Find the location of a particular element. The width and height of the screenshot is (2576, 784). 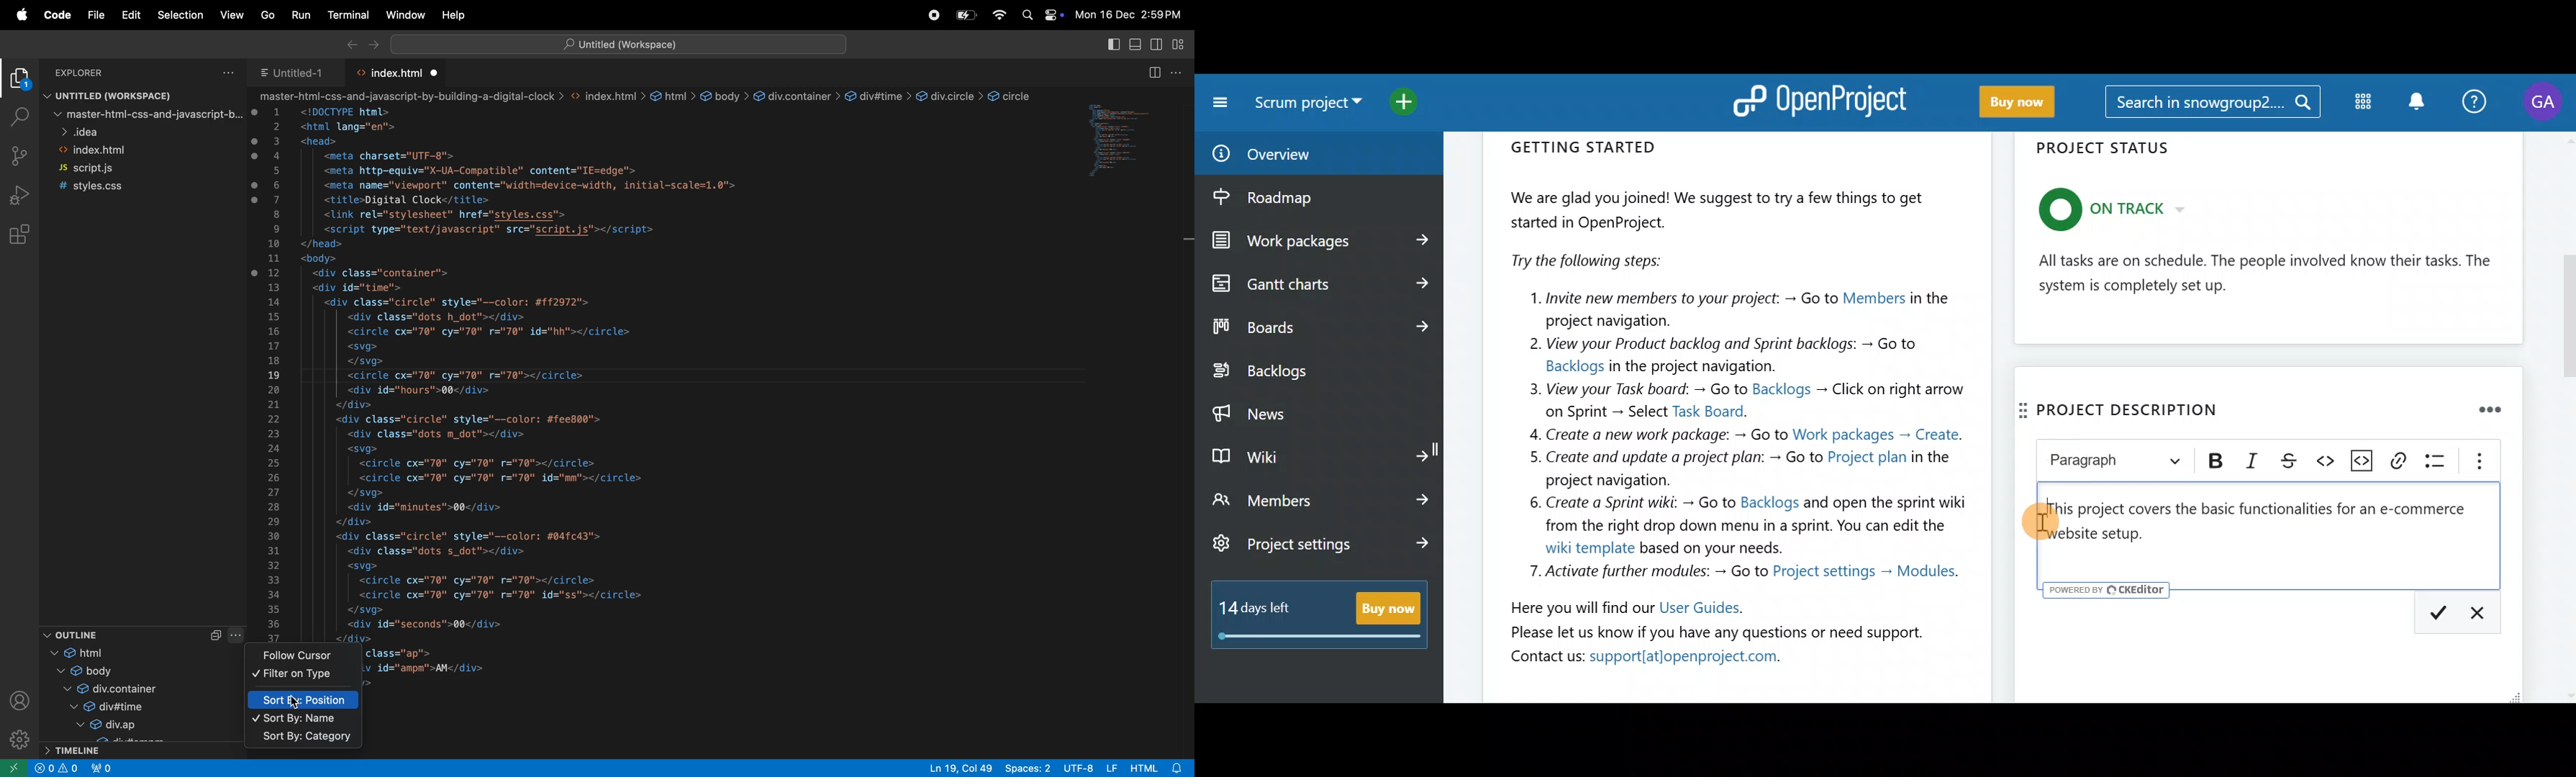

no ports forwarded is located at coordinates (102, 768).